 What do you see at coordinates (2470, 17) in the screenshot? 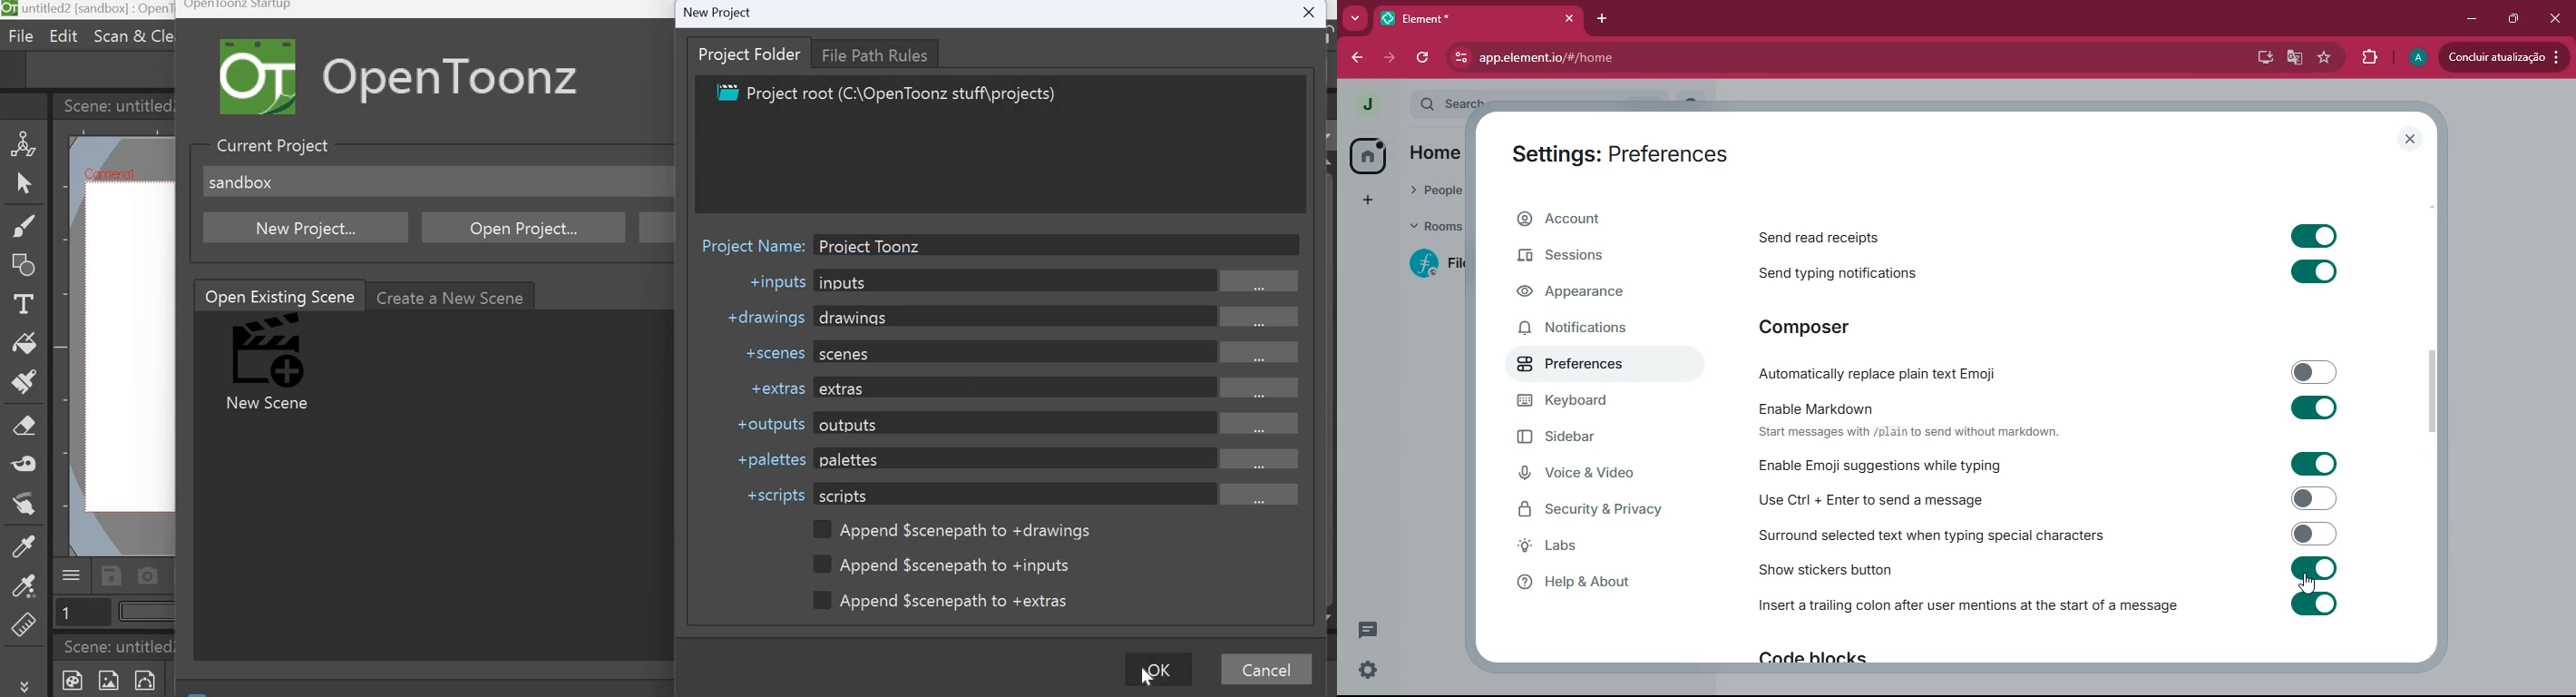
I see `minimize` at bounding box center [2470, 17].